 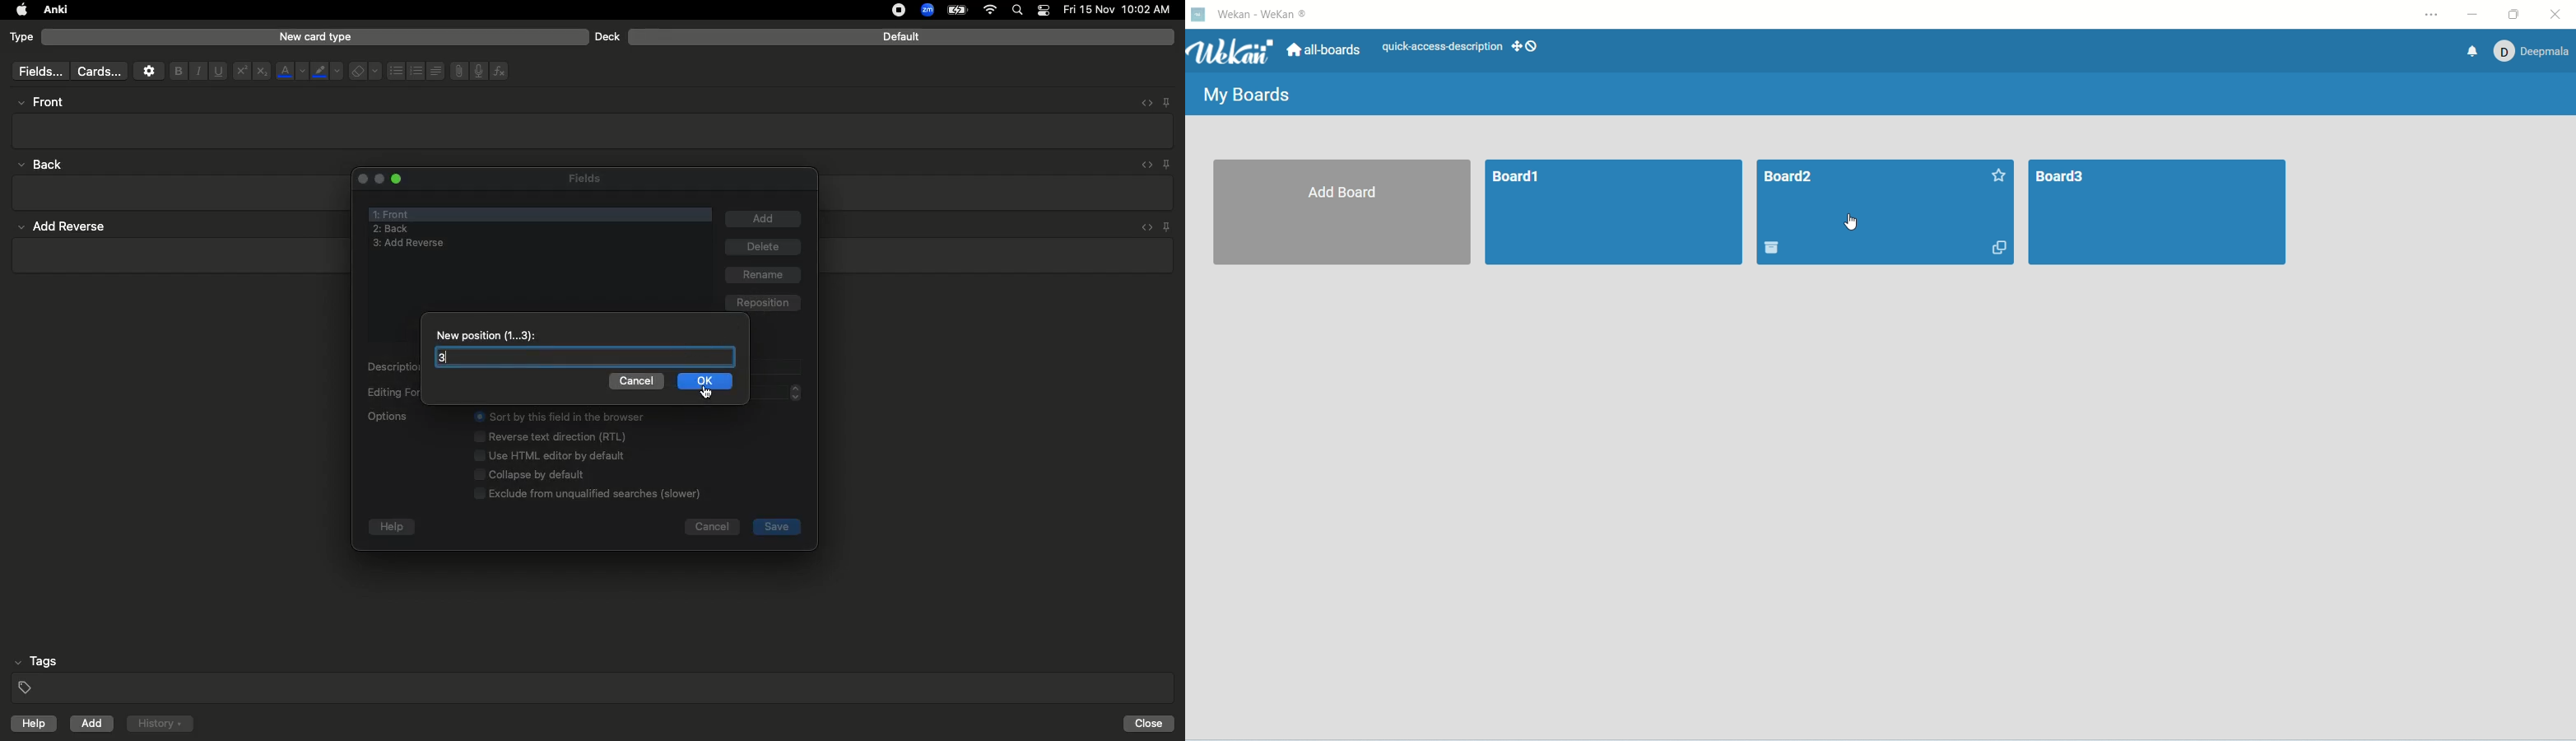 I want to click on Type, so click(x=22, y=38).